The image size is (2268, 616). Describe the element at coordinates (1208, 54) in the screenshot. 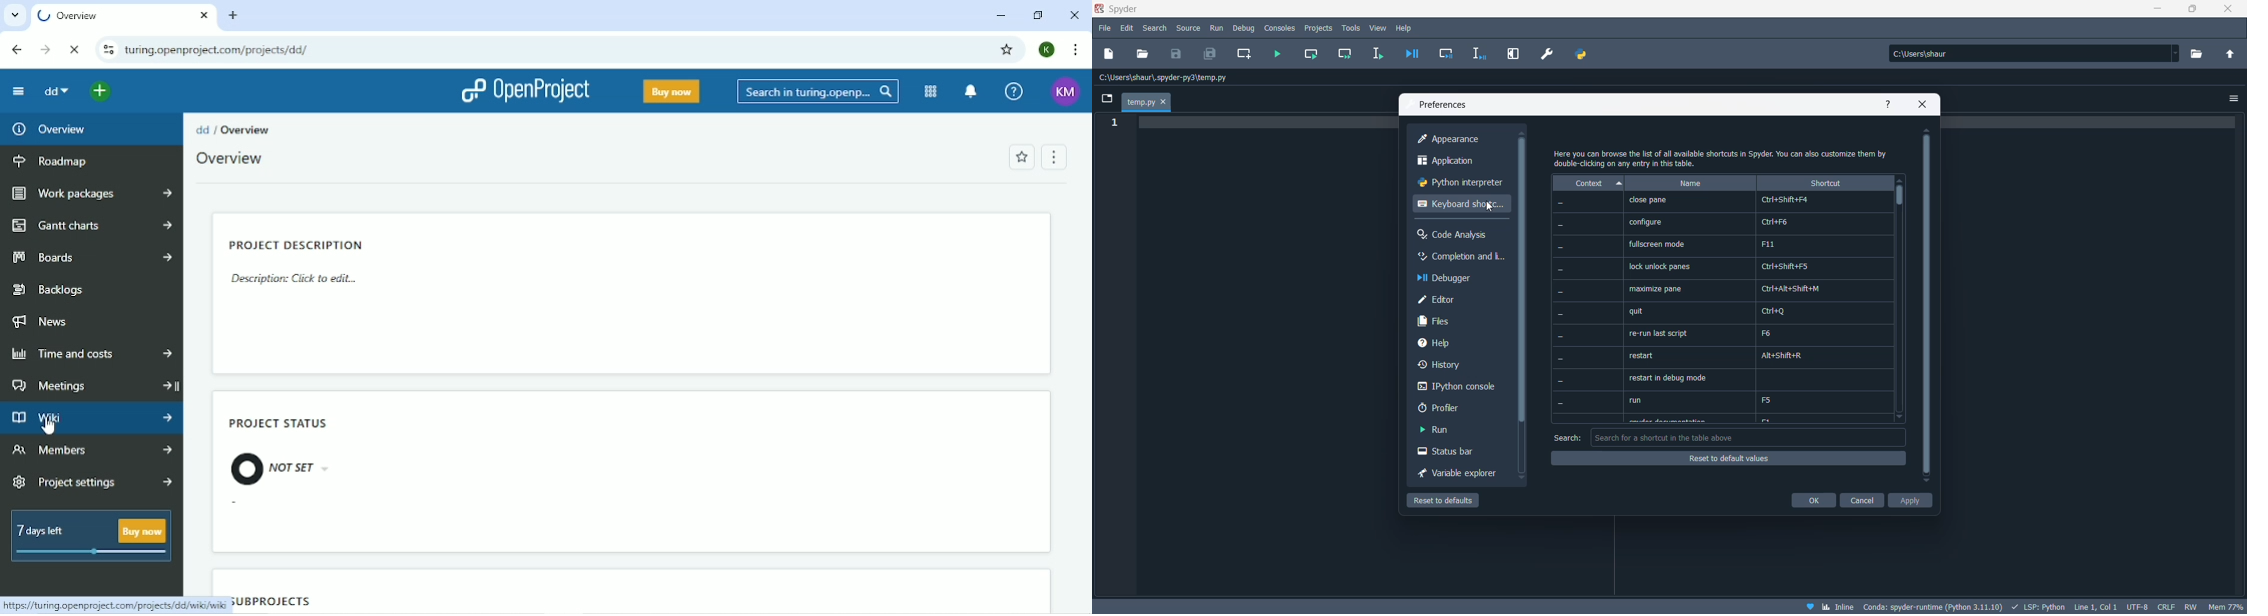

I see `save all files` at that location.